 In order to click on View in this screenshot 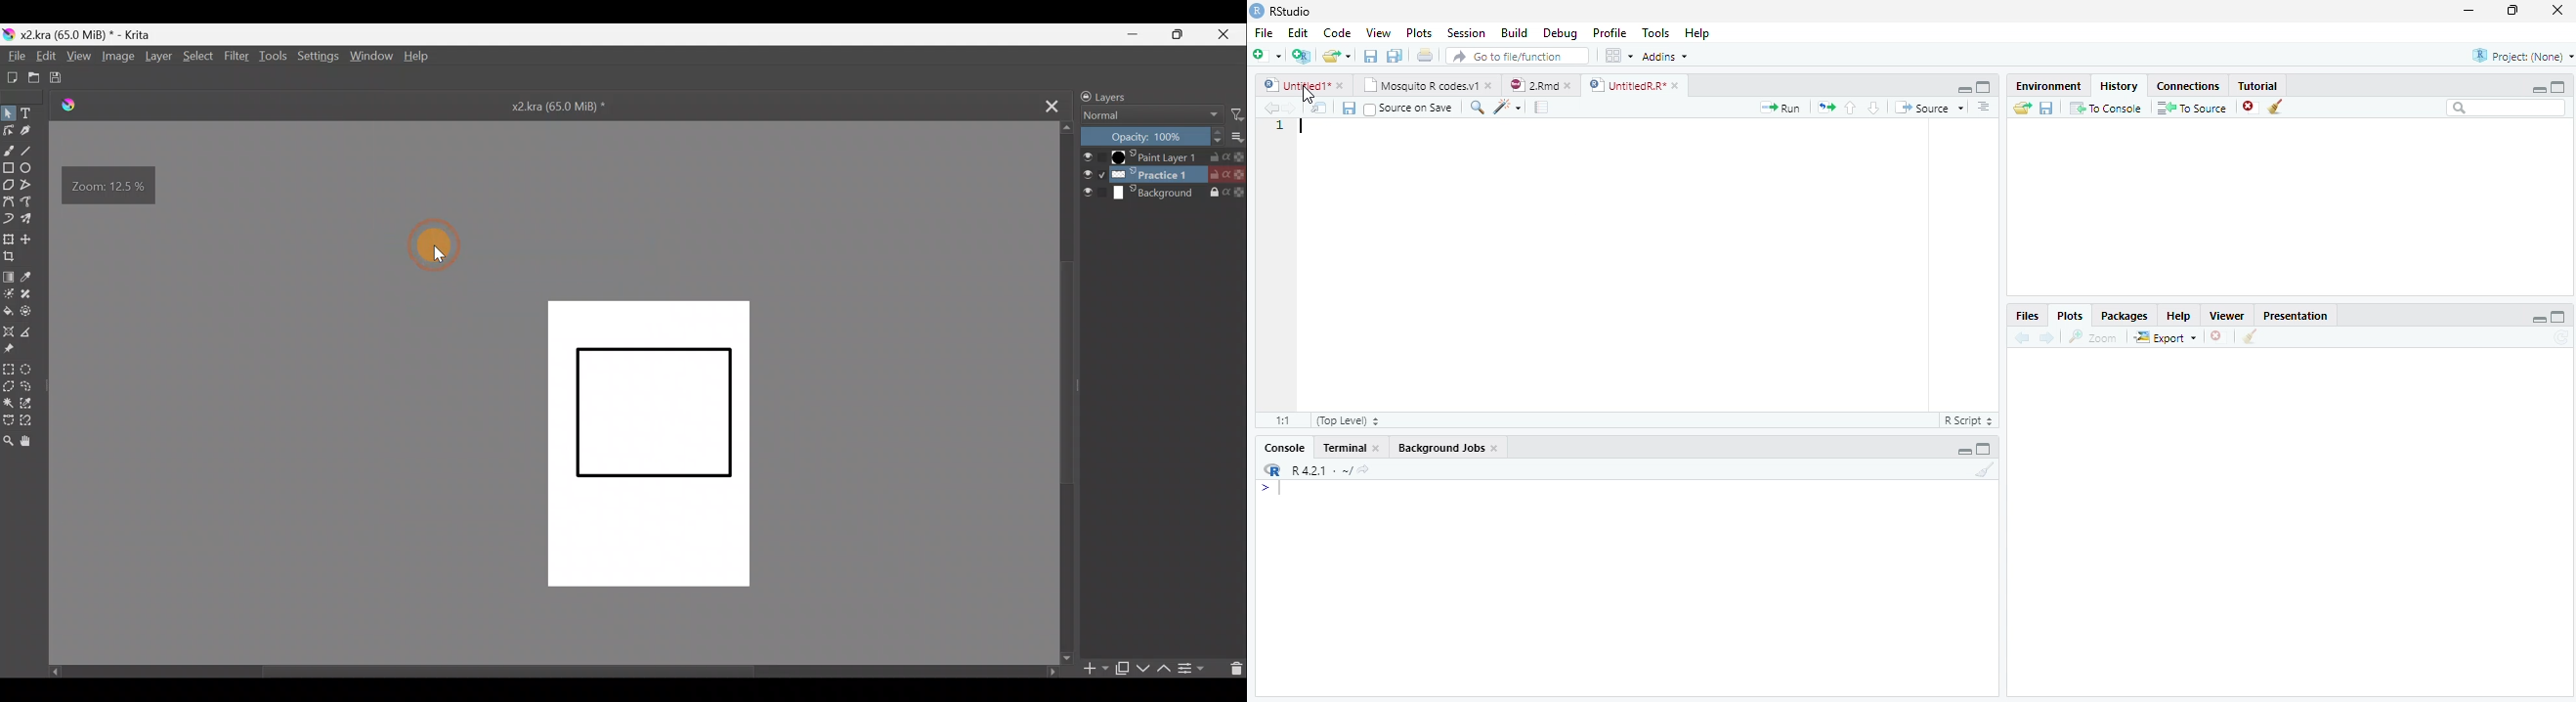, I will do `click(76, 55)`.